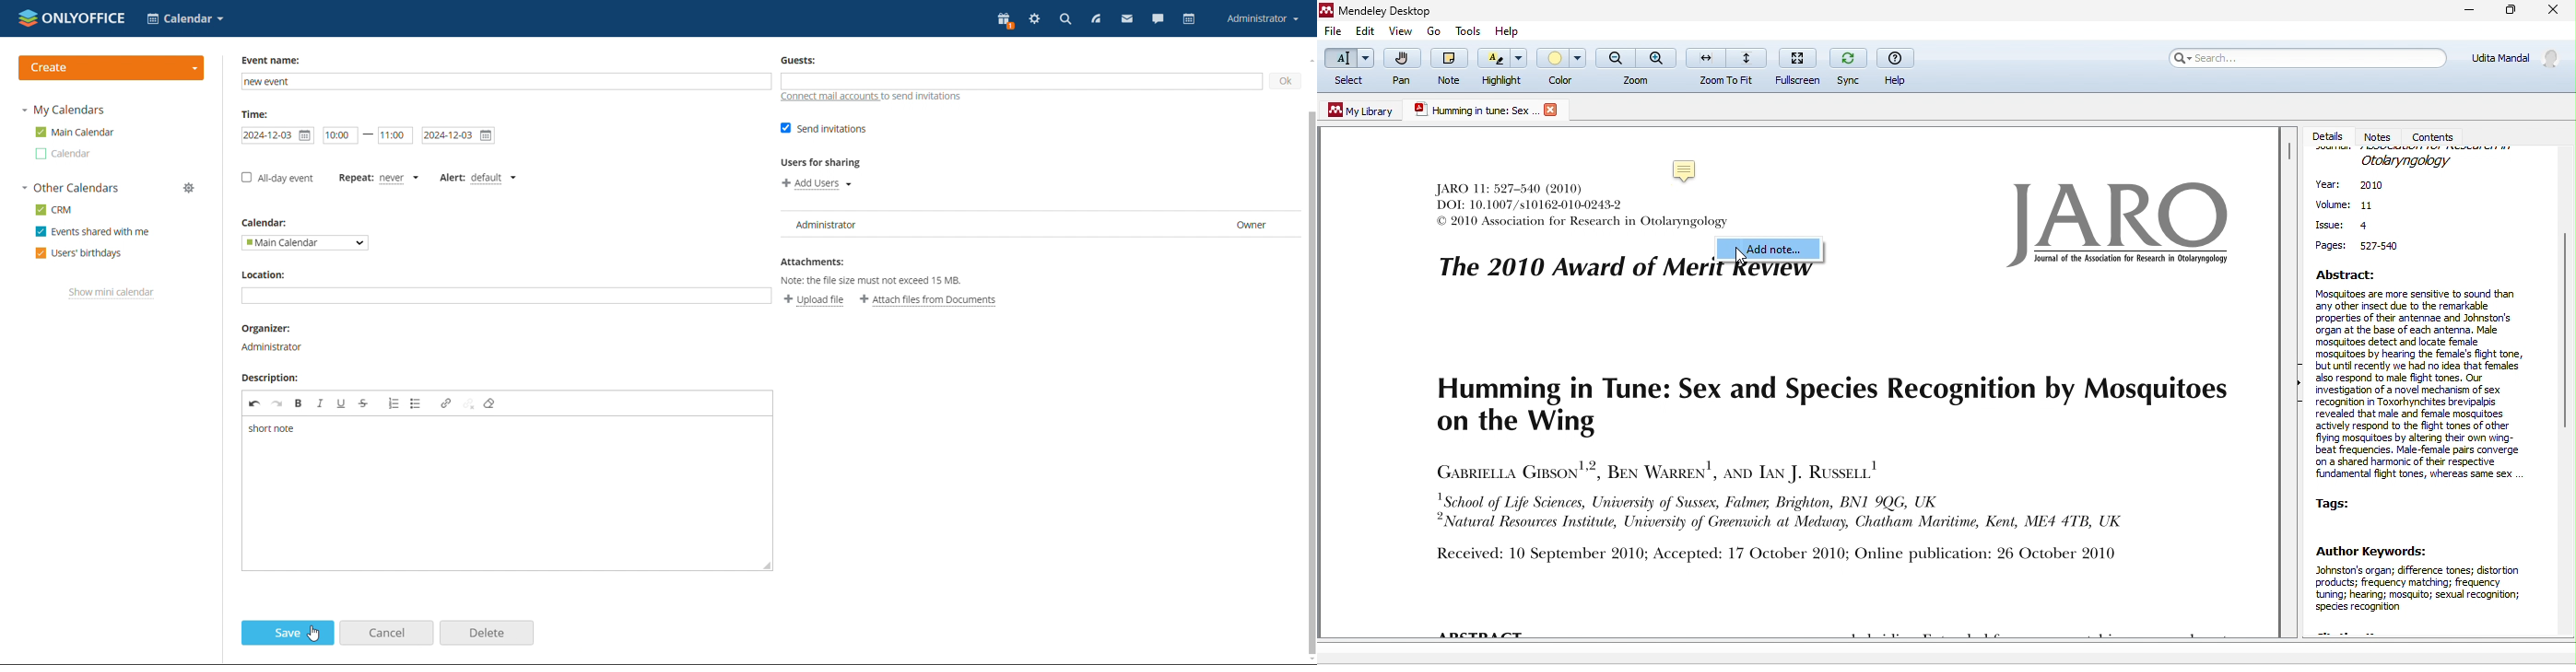 The image size is (2576, 672). What do you see at coordinates (817, 184) in the screenshot?
I see `add users` at bounding box center [817, 184].